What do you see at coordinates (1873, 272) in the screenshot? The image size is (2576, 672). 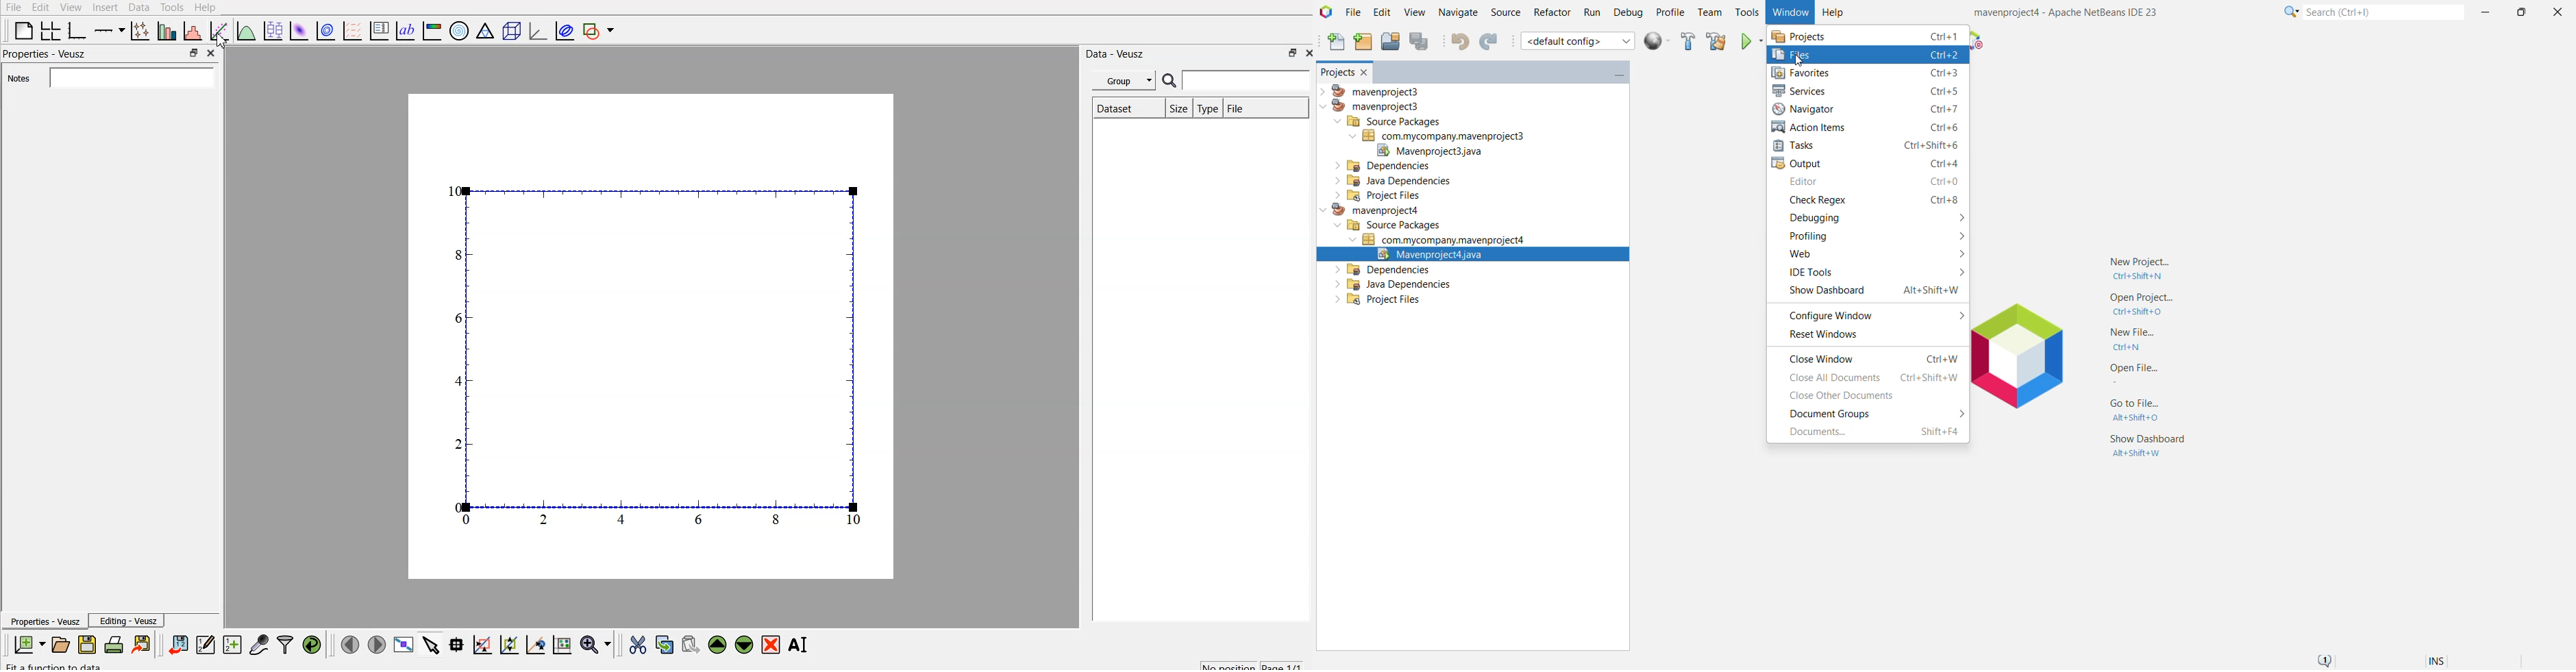 I see `IDE Tools` at bounding box center [1873, 272].